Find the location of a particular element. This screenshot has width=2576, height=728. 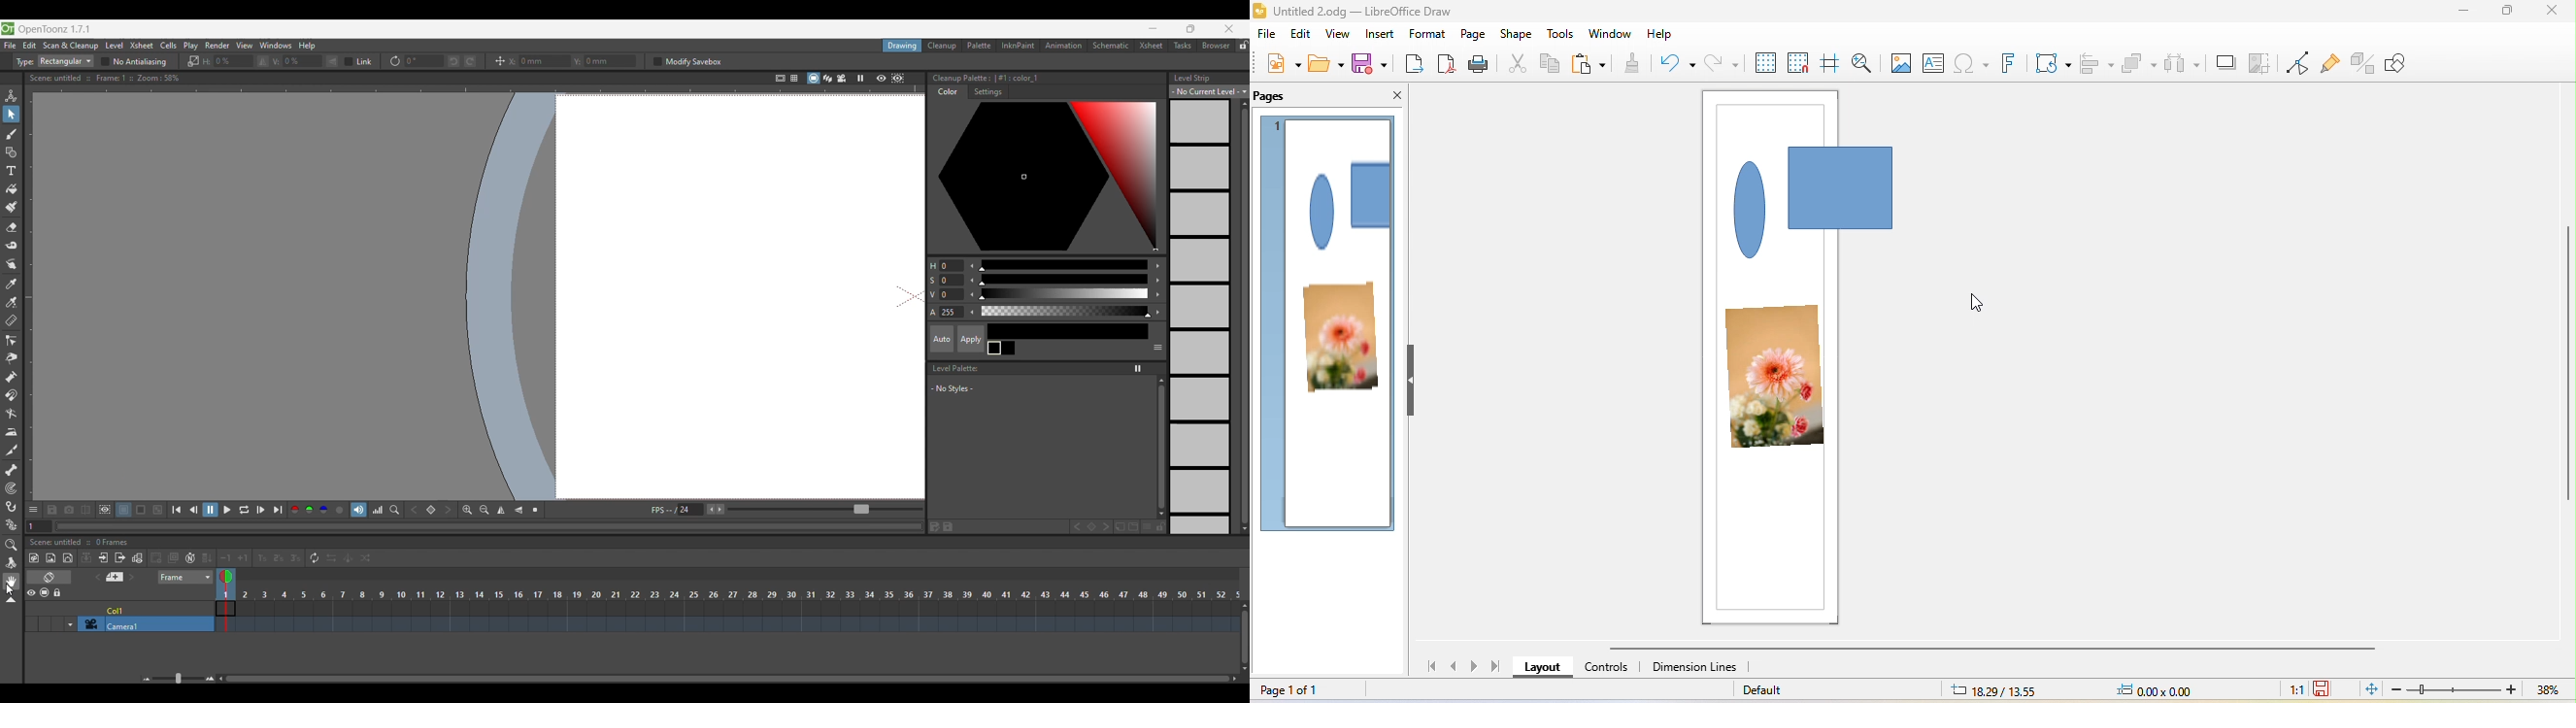

shadow is located at coordinates (2225, 57).